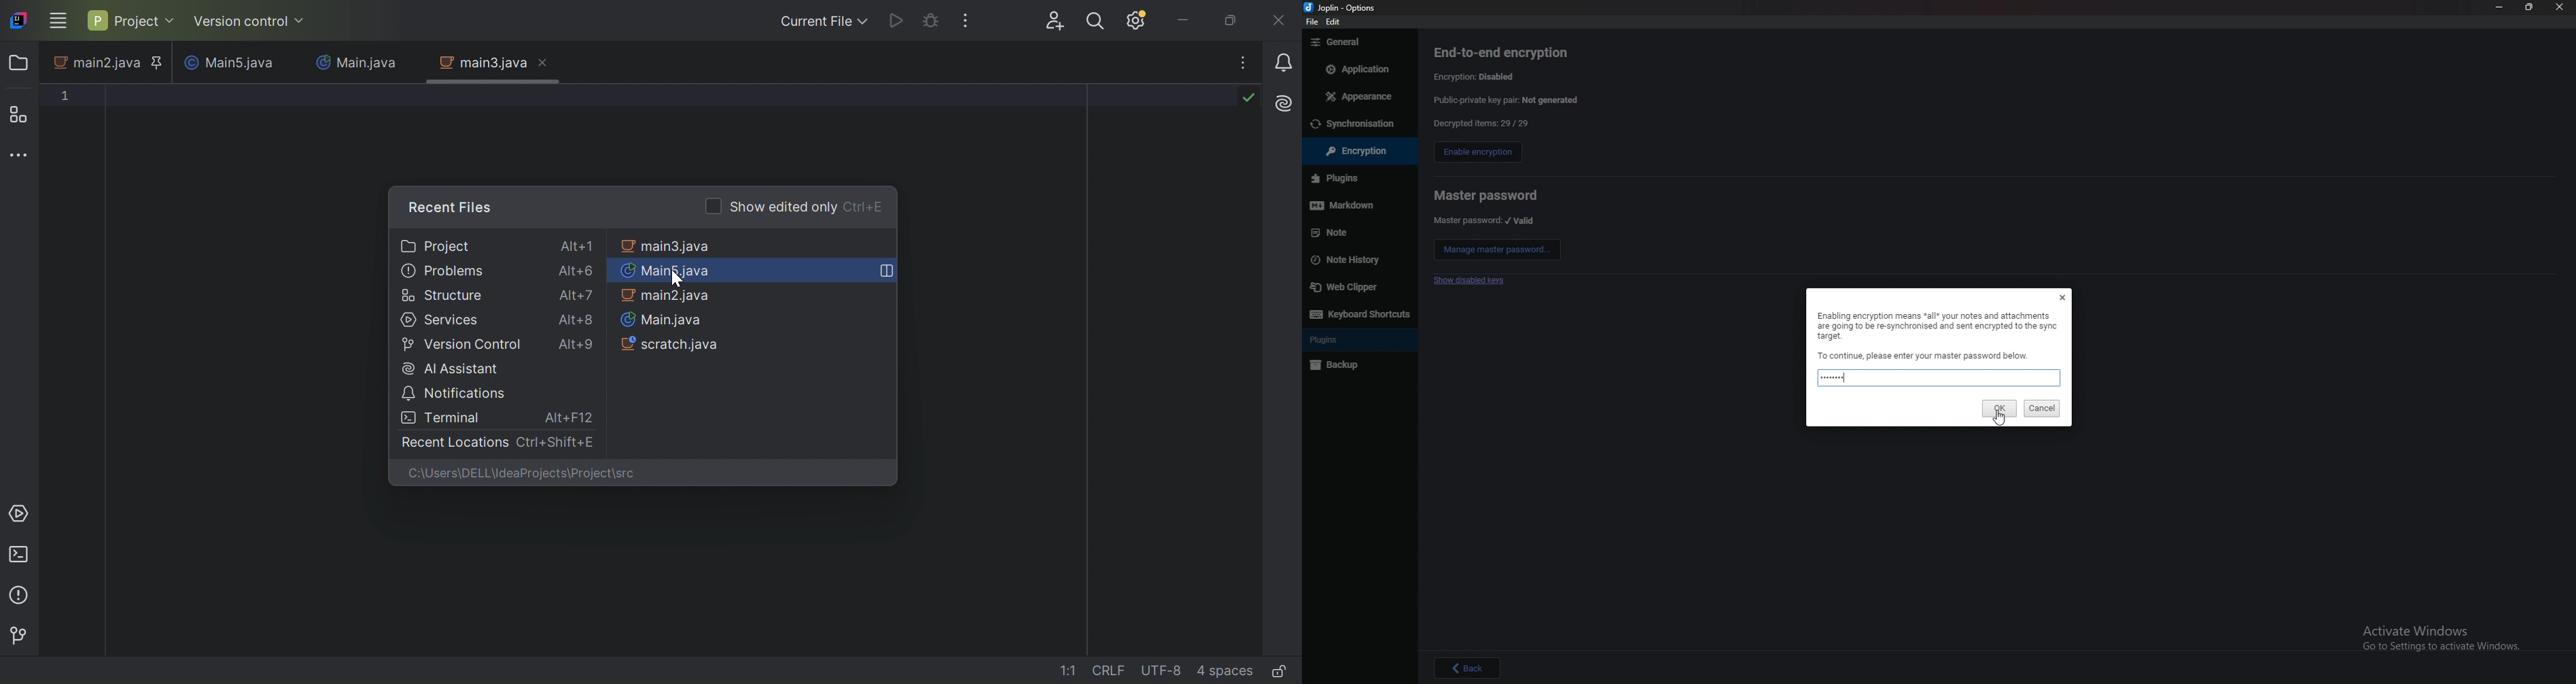 This screenshot has height=700, width=2576. What do you see at coordinates (1474, 152) in the screenshot?
I see `enable encryption` at bounding box center [1474, 152].